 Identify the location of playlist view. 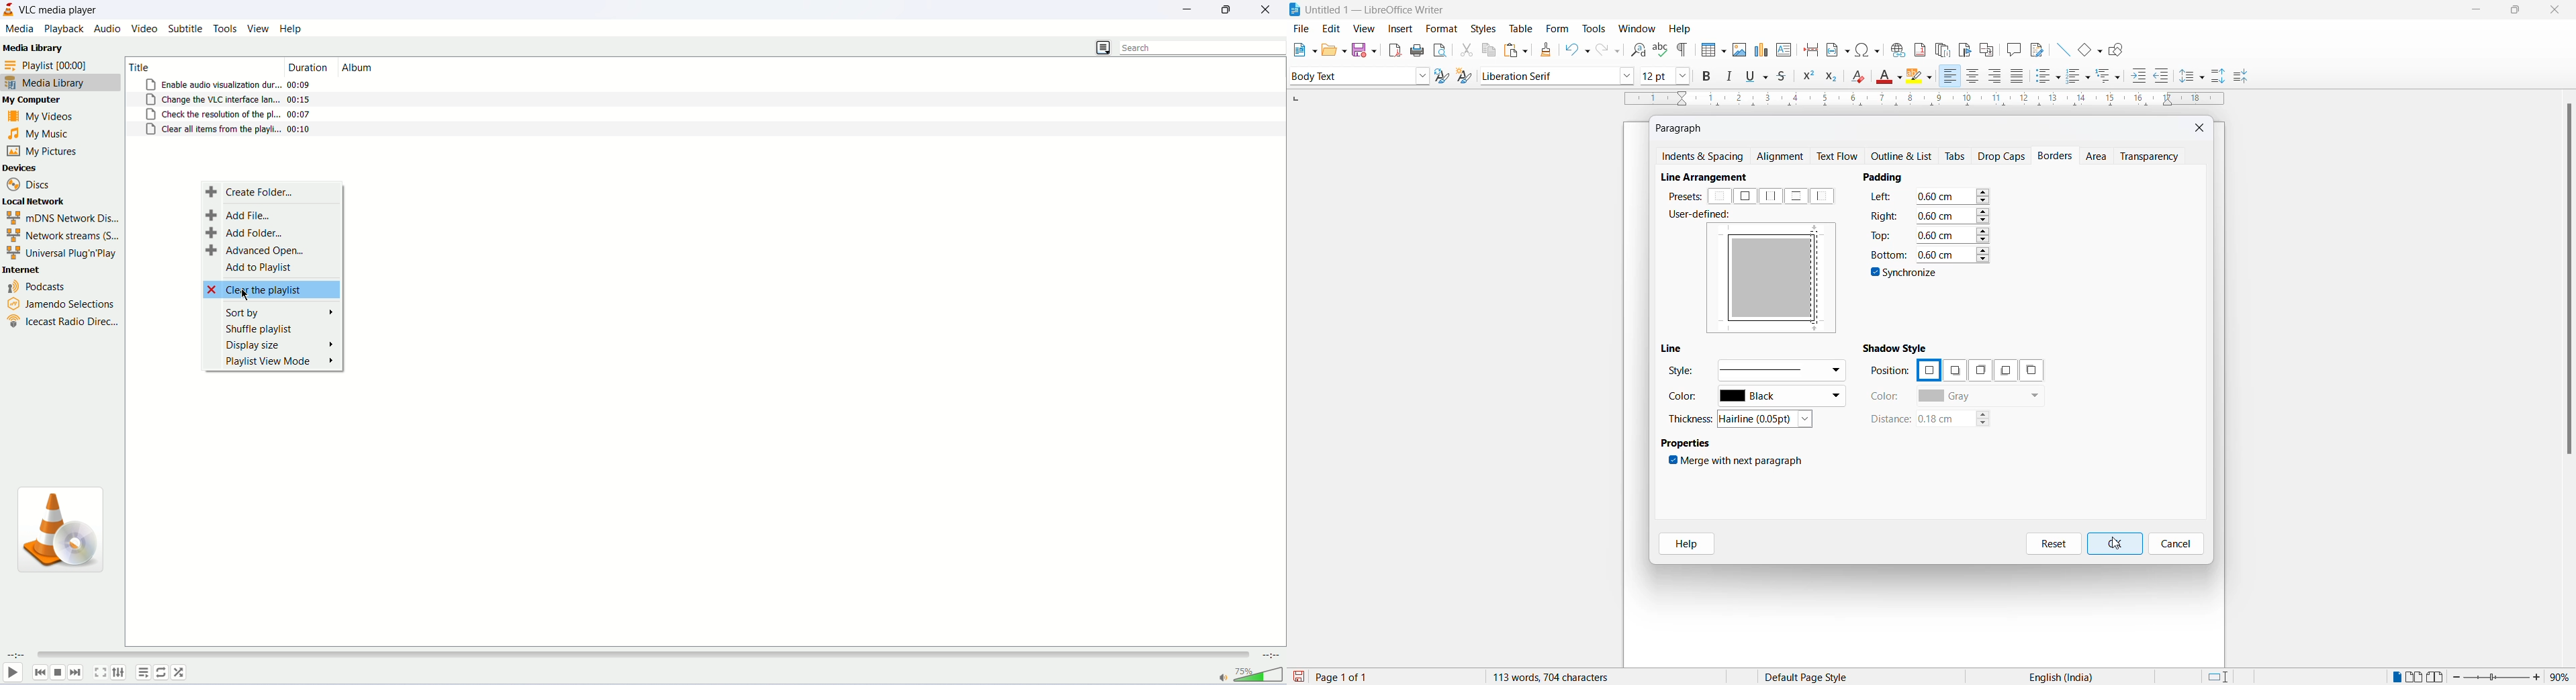
(279, 363).